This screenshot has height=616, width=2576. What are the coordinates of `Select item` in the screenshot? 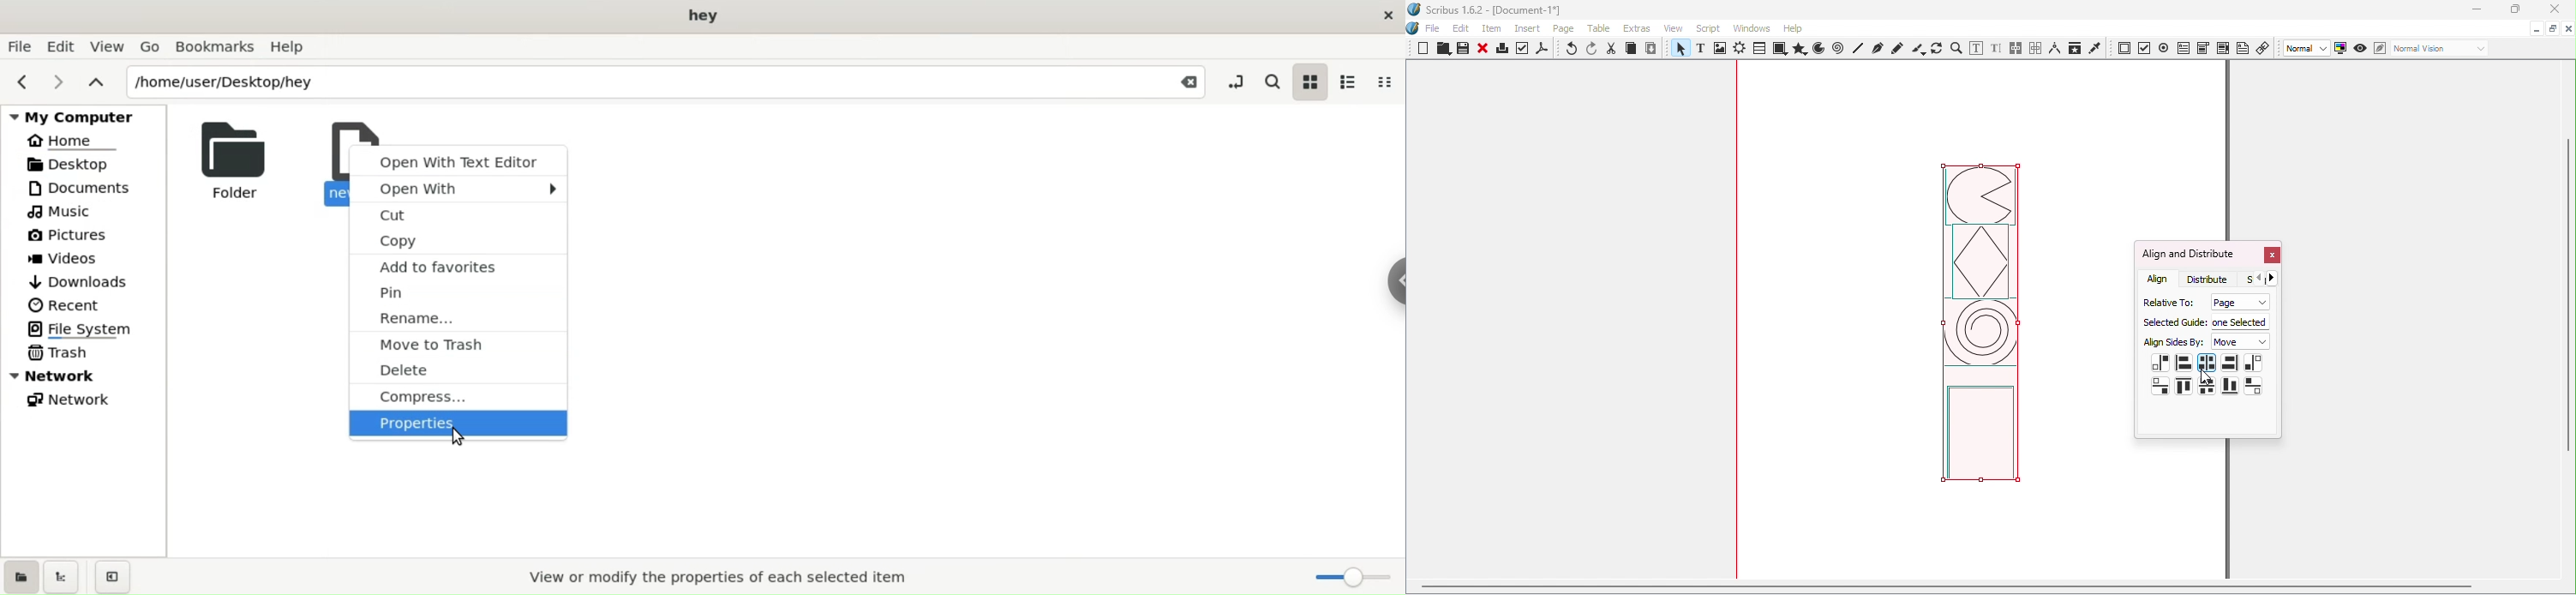 It's located at (1679, 50).